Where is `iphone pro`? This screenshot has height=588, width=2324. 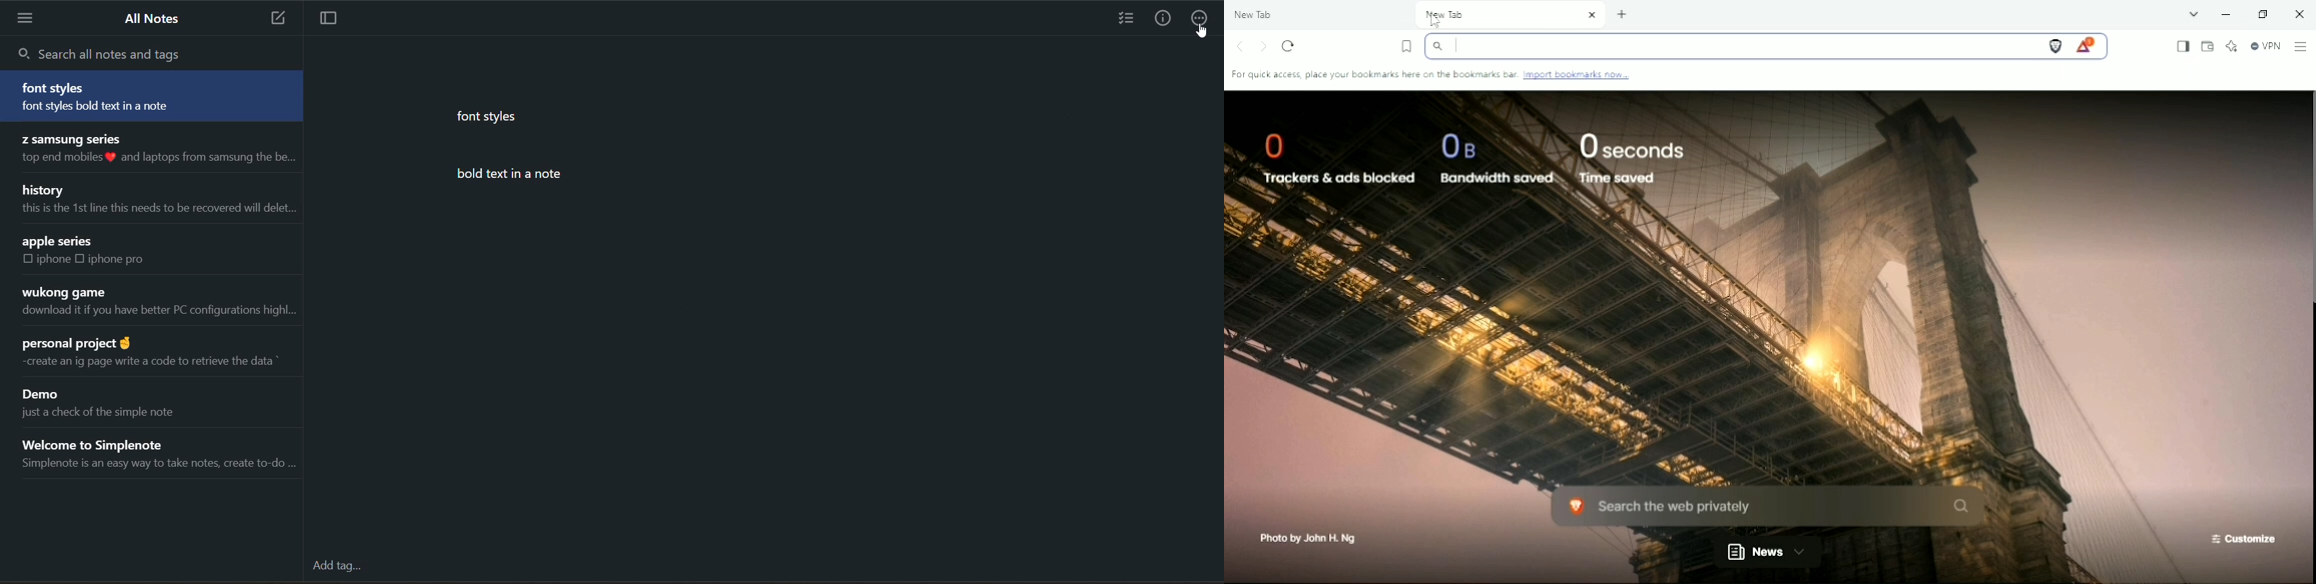
iphone pro is located at coordinates (117, 259).